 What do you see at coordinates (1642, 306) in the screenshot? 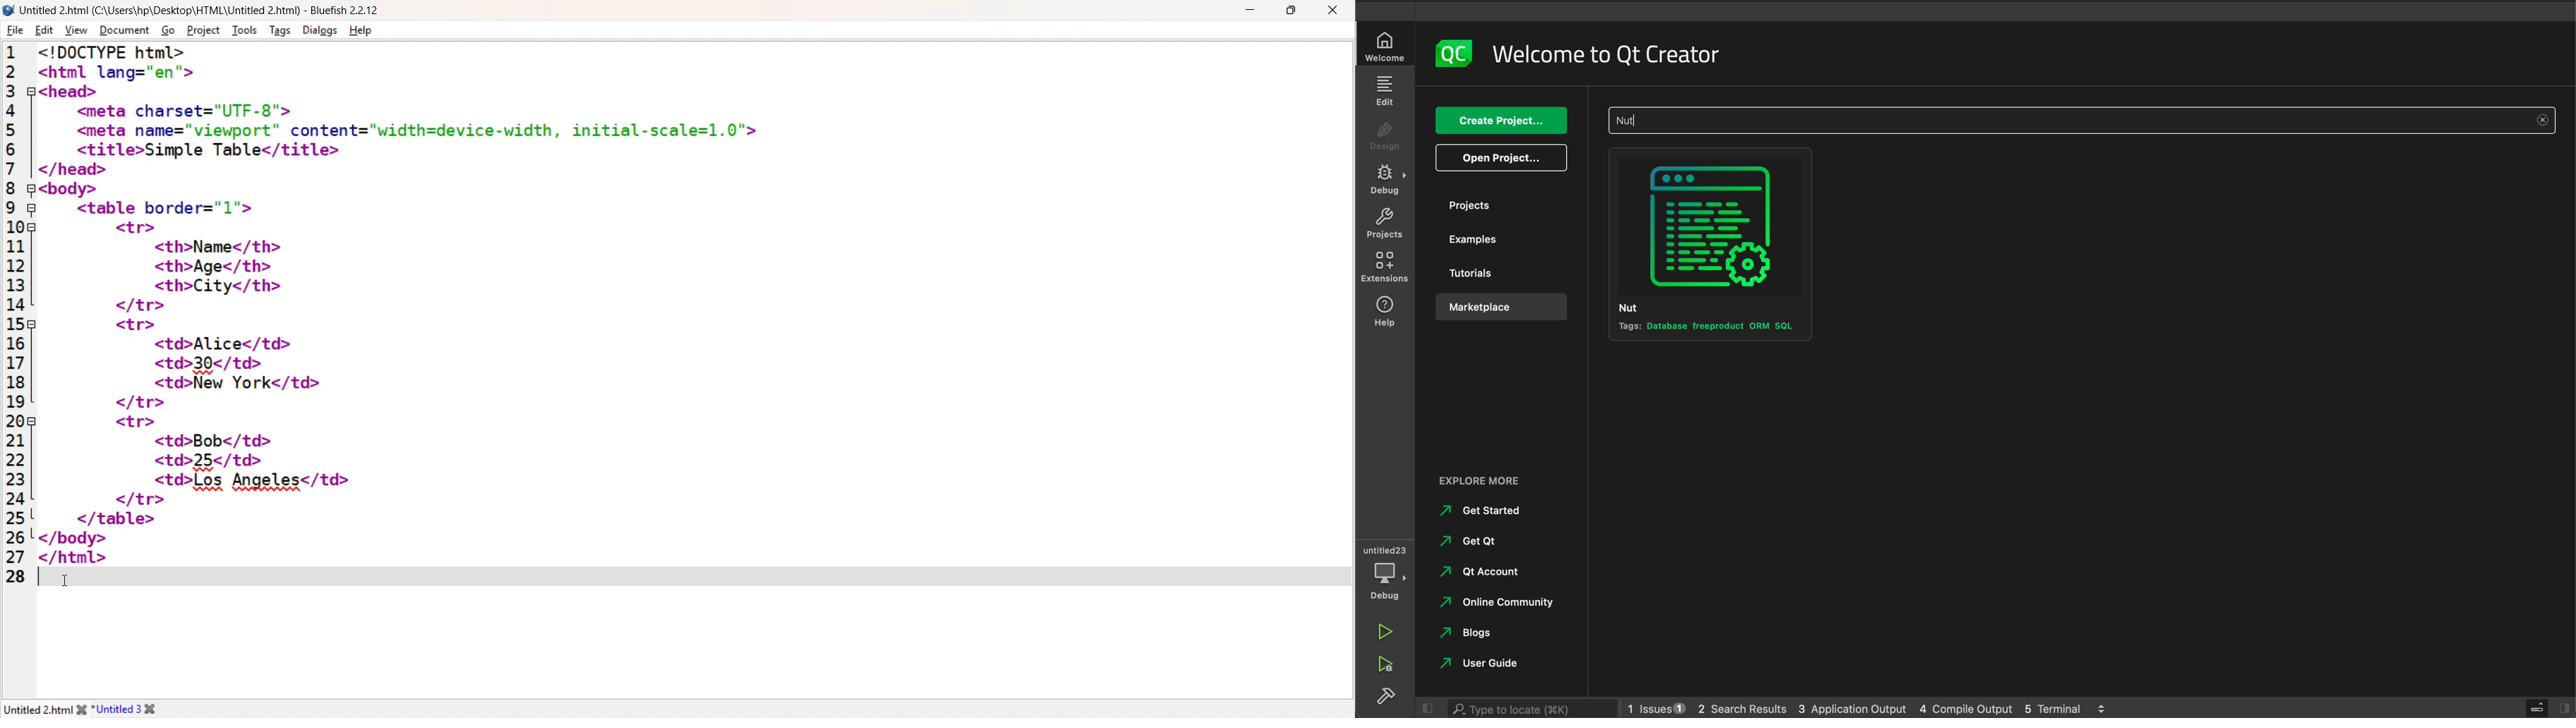
I see `title` at bounding box center [1642, 306].